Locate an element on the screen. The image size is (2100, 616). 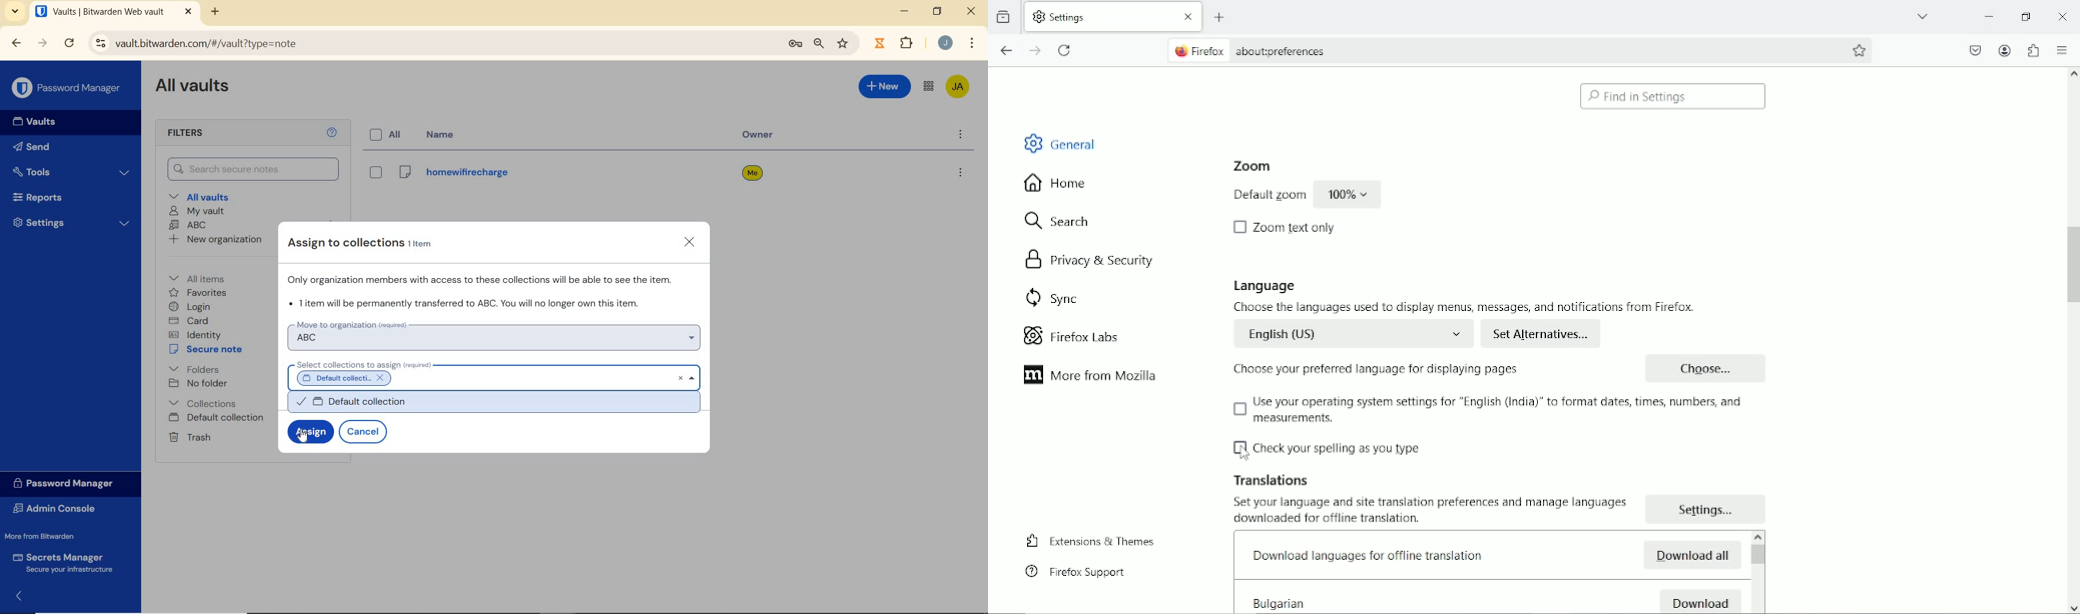
Search is located at coordinates (1063, 220).